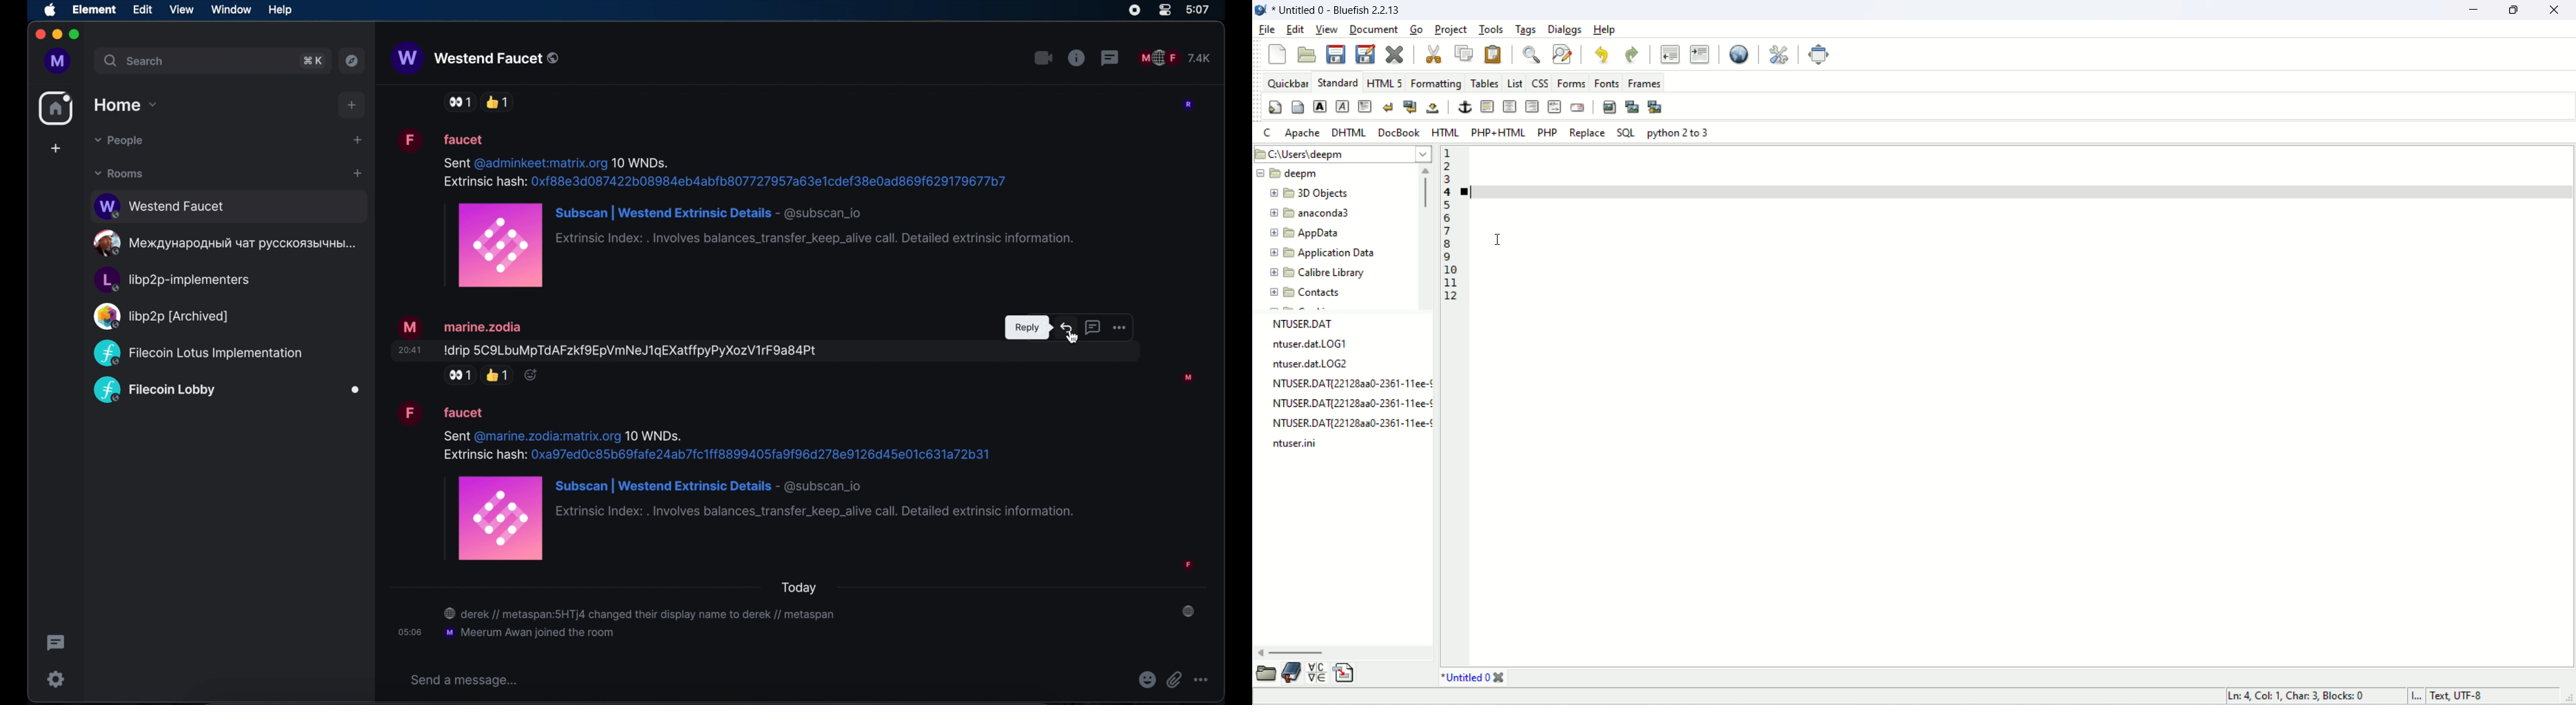 The height and width of the screenshot is (728, 2576). I want to click on HTML, so click(1445, 132).